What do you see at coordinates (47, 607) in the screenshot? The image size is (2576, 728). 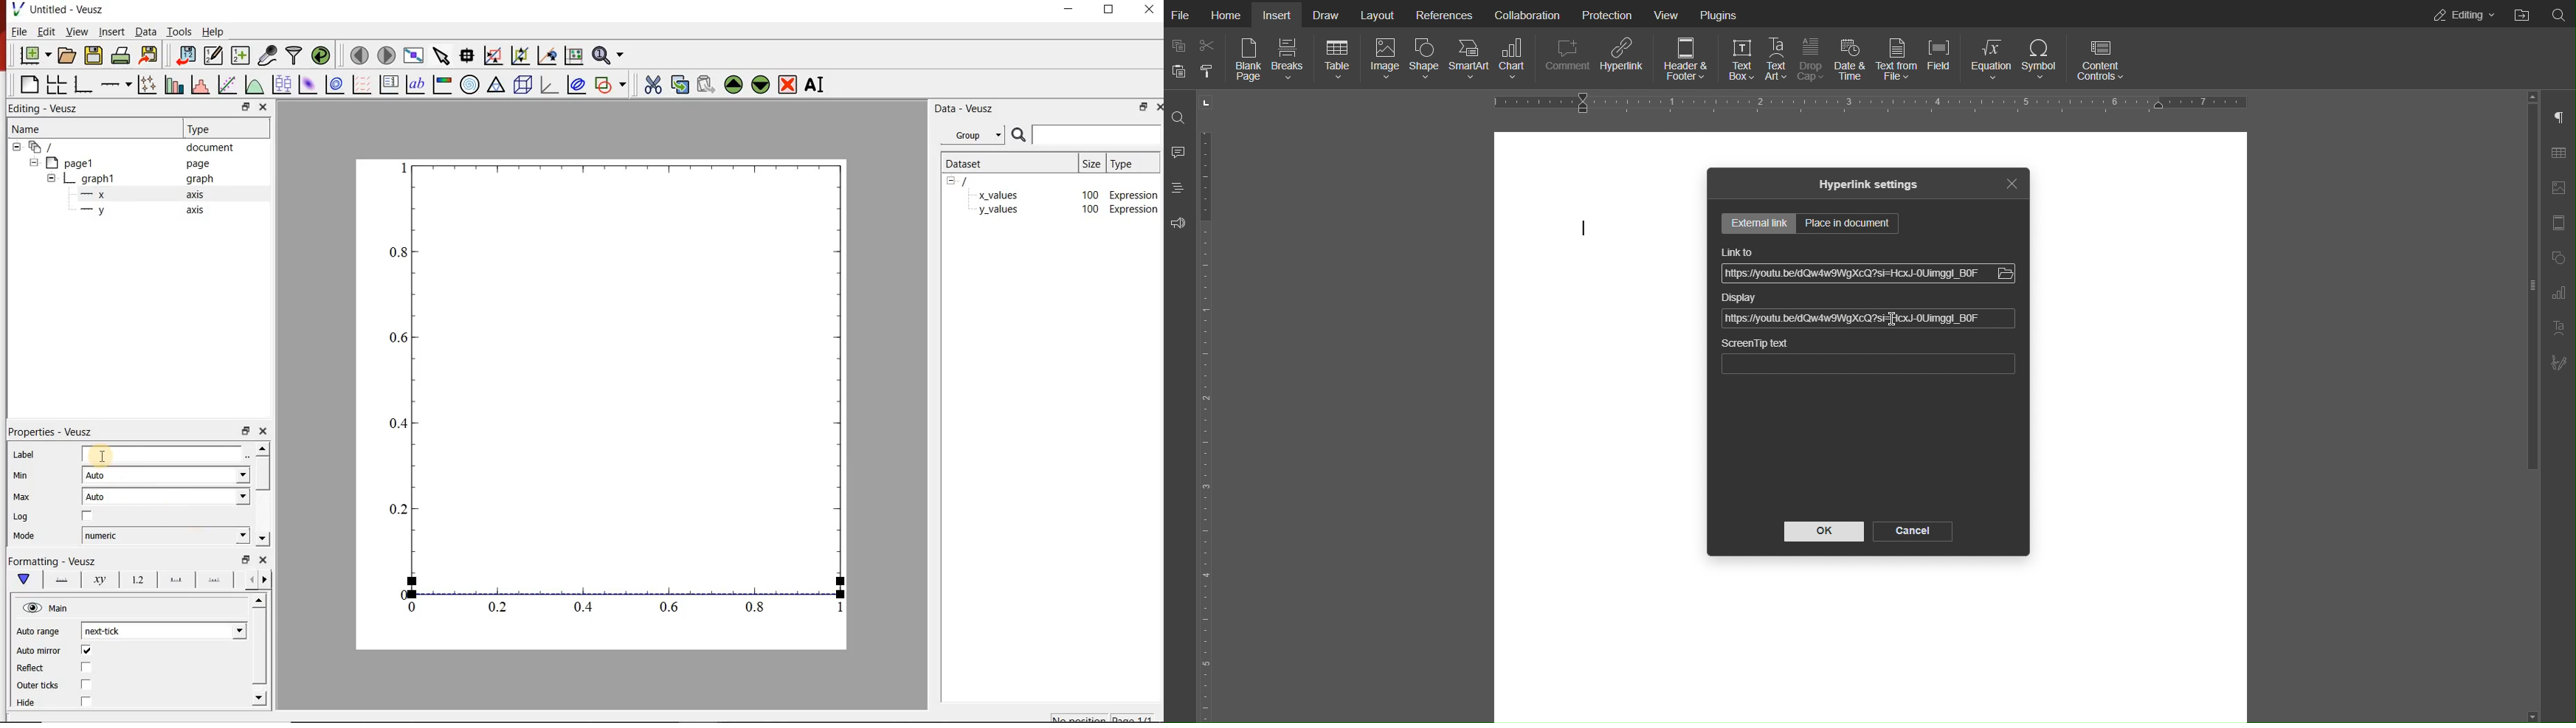 I see `hide view` at bounding box center [47, 607].